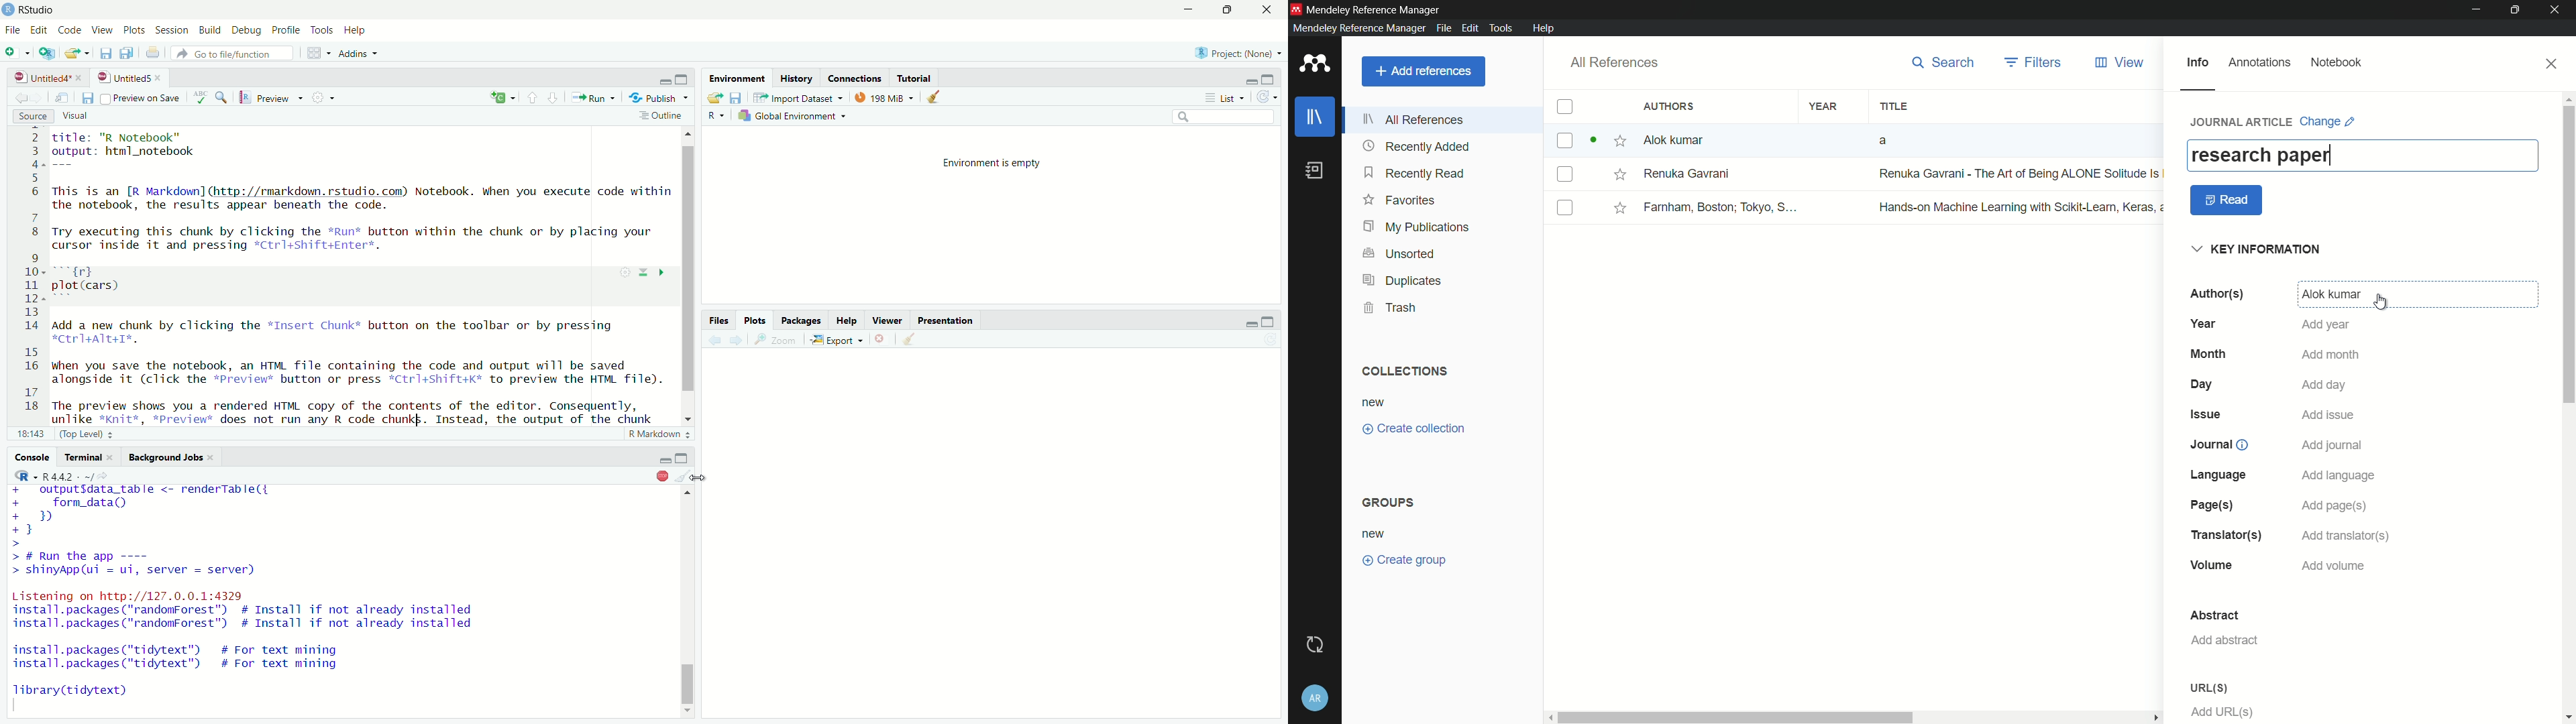 The image size is (2576, 728). I want to click on History, so click(795, 78).